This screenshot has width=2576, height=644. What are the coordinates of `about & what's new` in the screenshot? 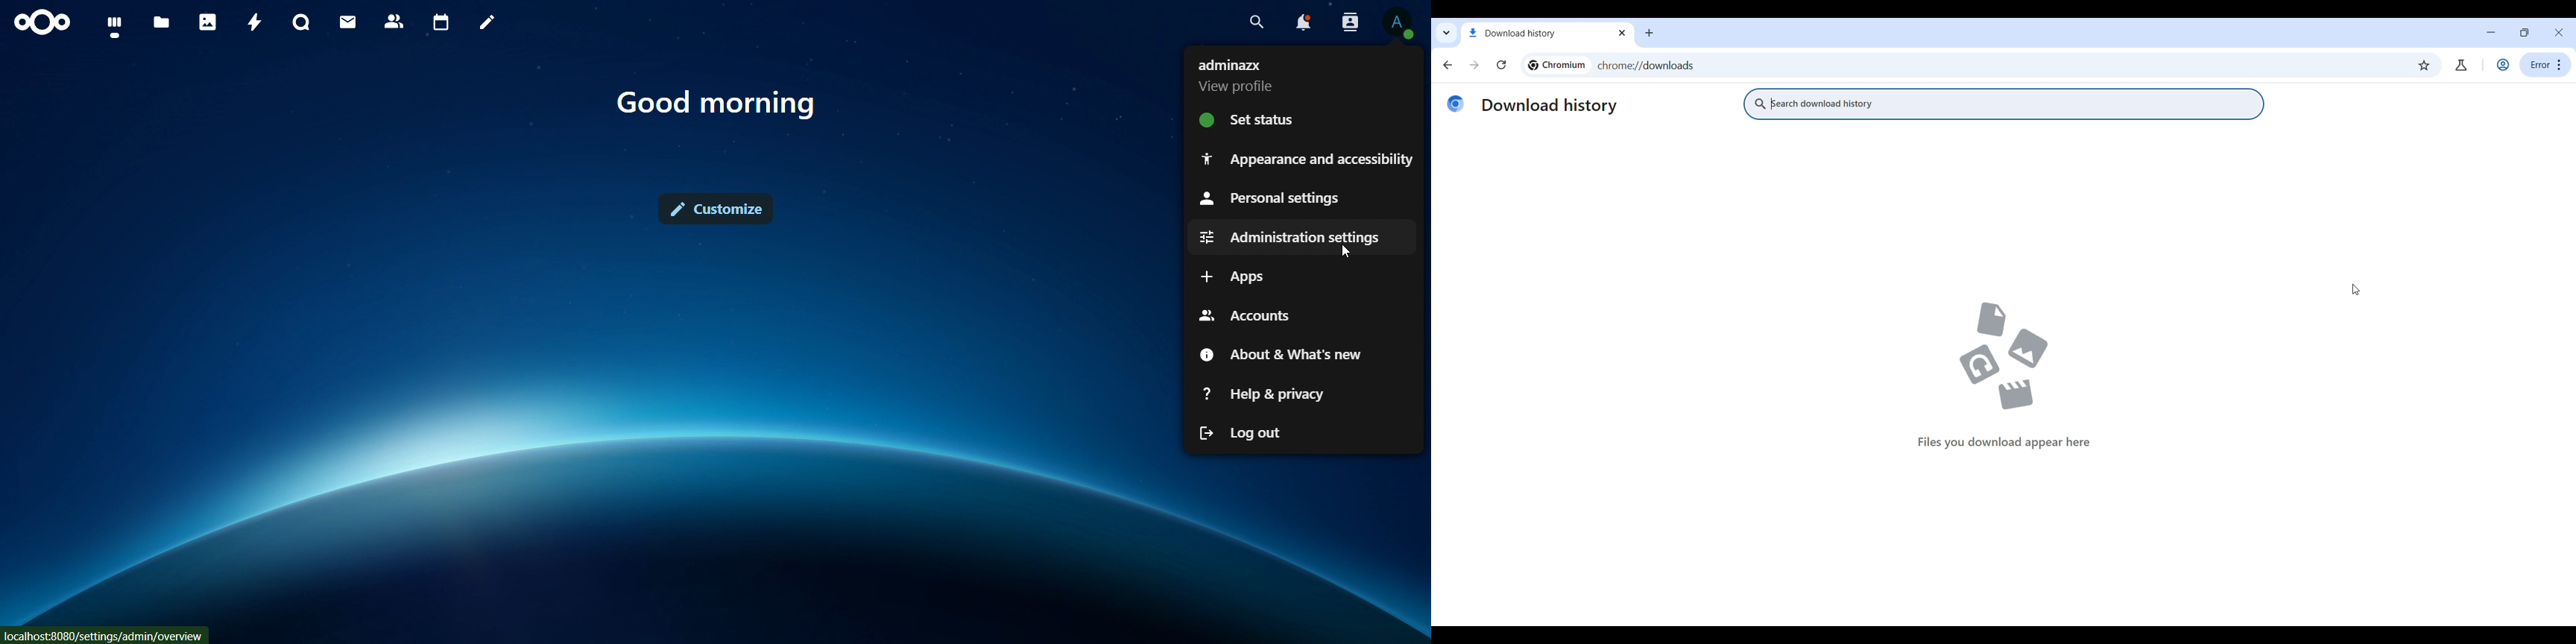 It's located at (1287, 354).